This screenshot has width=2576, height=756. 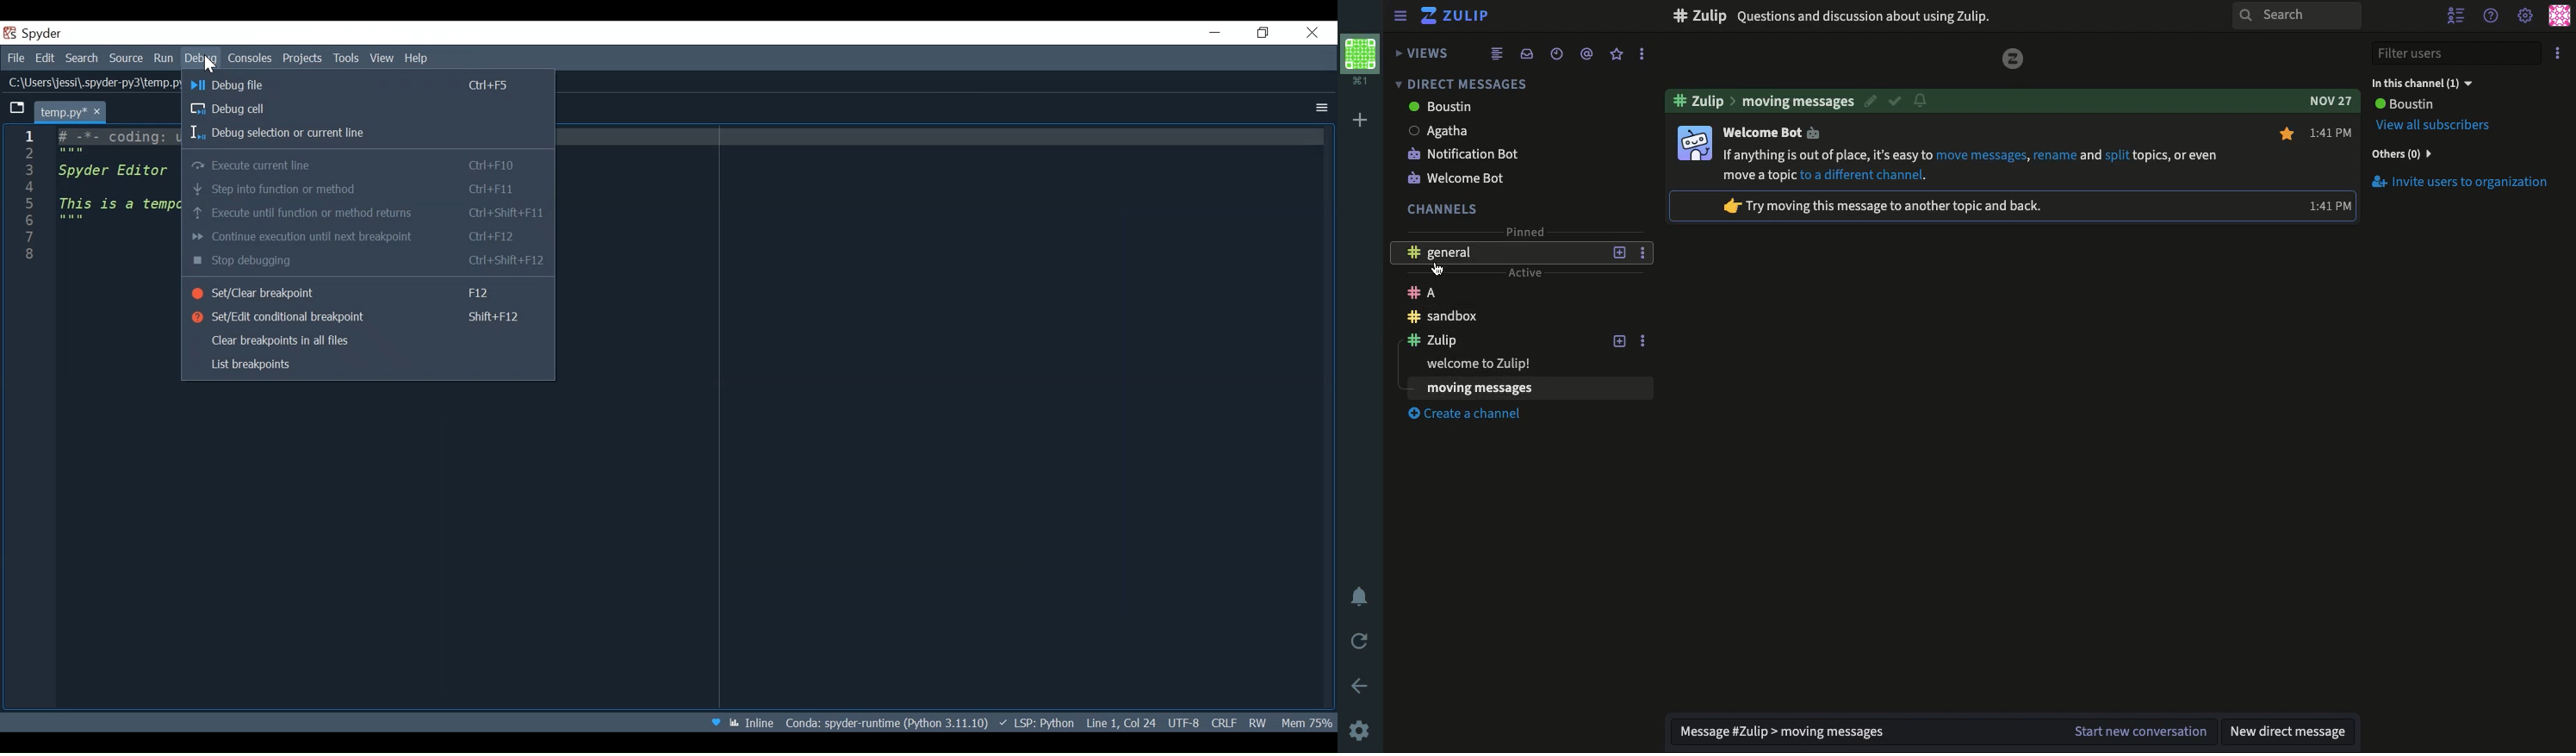 I want to click on Notification, so click(x=1921, y=100).